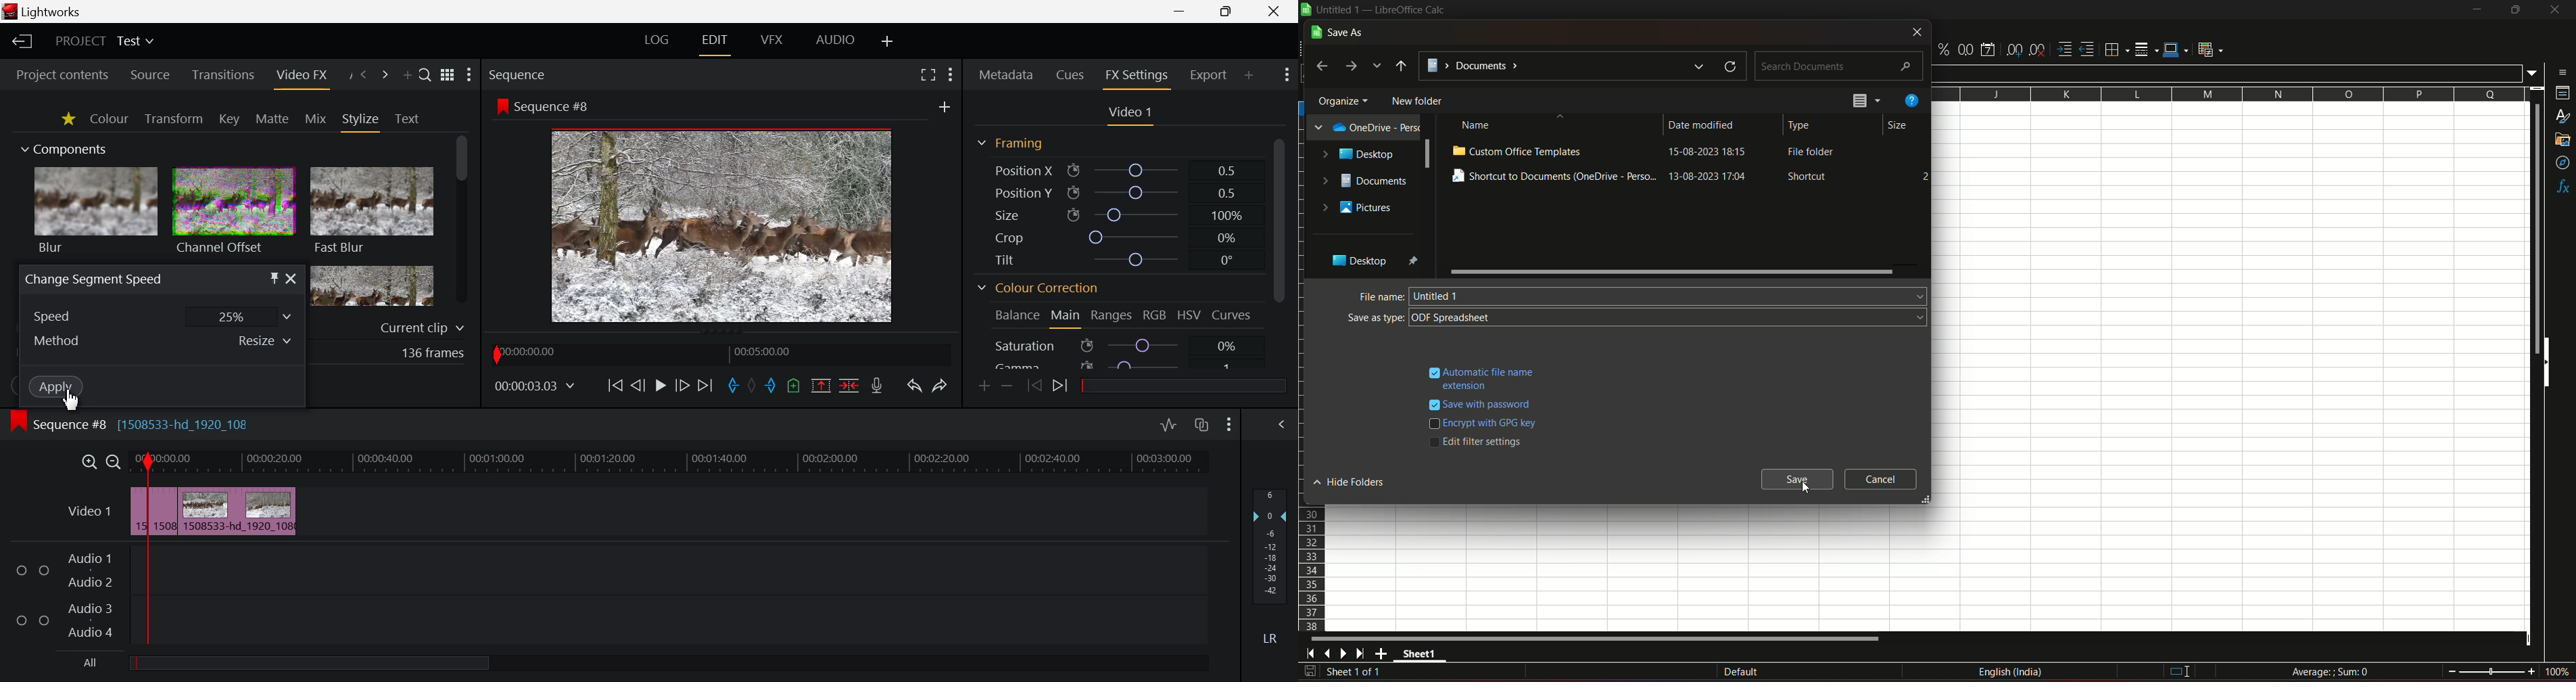  I want to click on Delete/Cut, so click(849, 386).